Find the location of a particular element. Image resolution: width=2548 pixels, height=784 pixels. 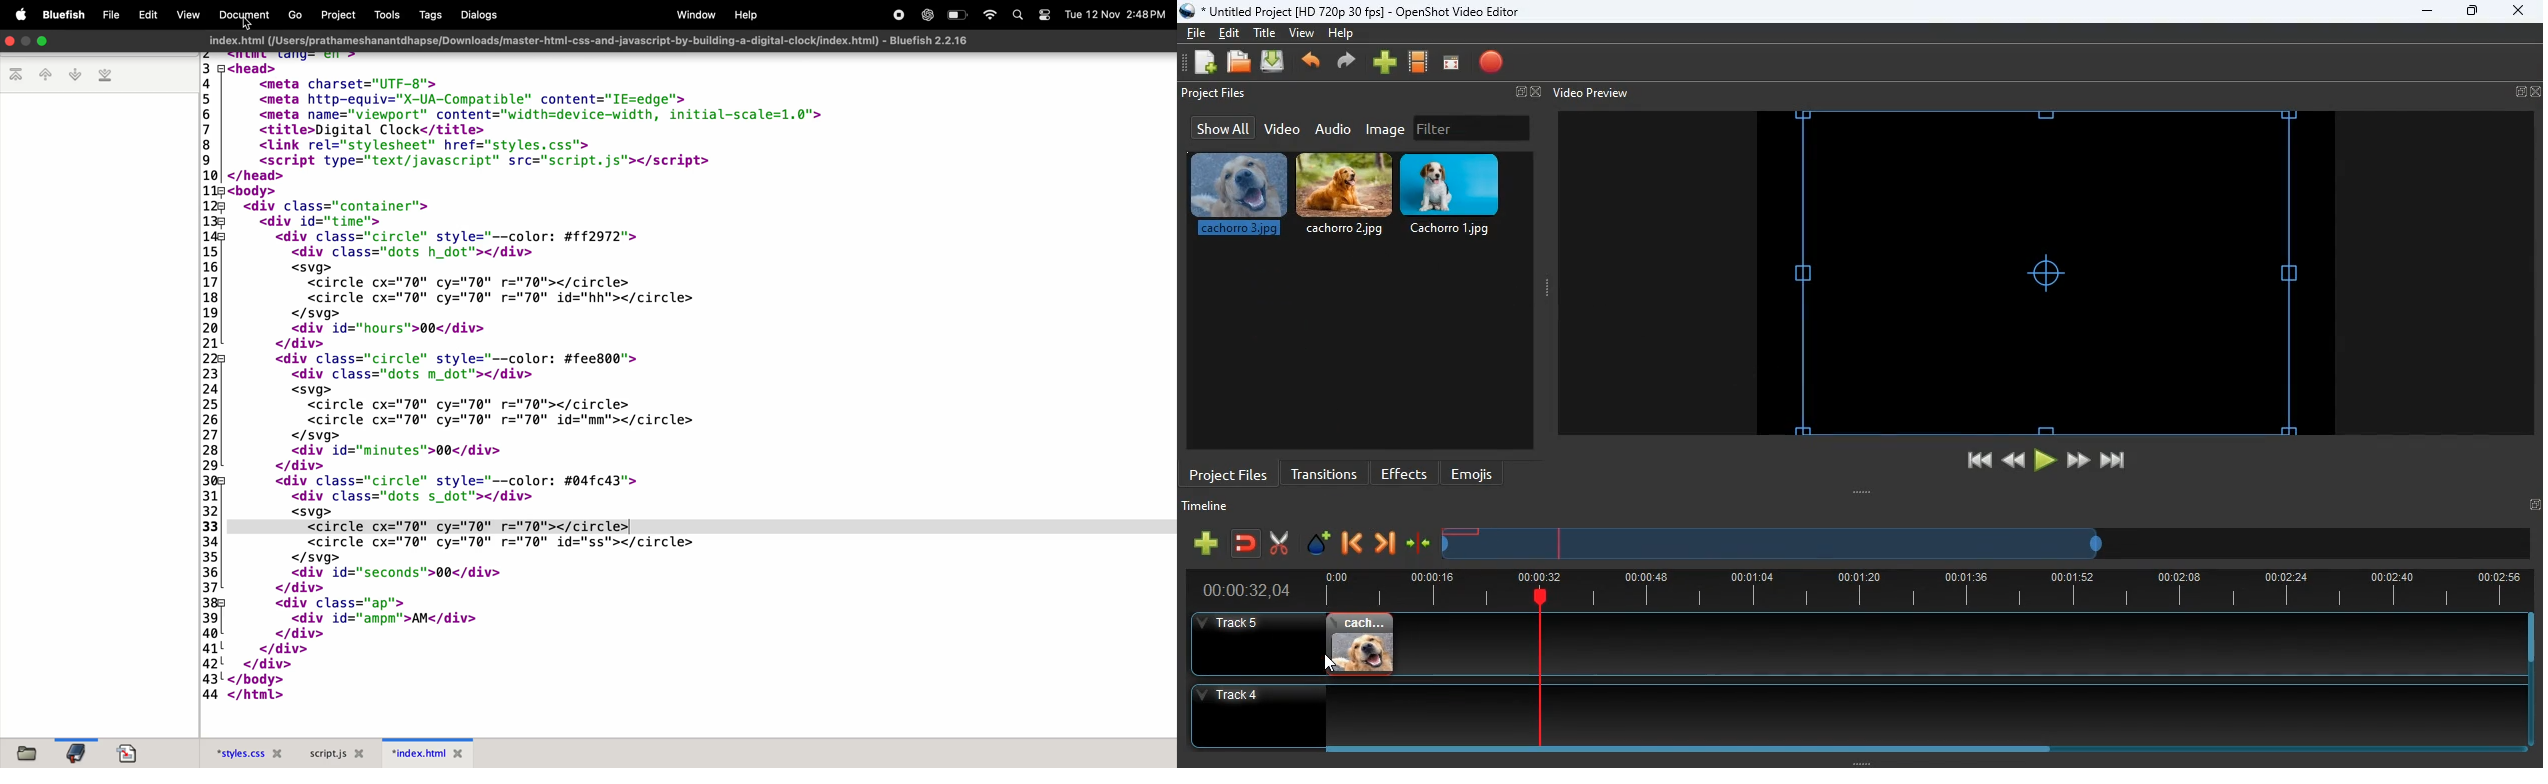

audio is located at coordinates (1334, 128).